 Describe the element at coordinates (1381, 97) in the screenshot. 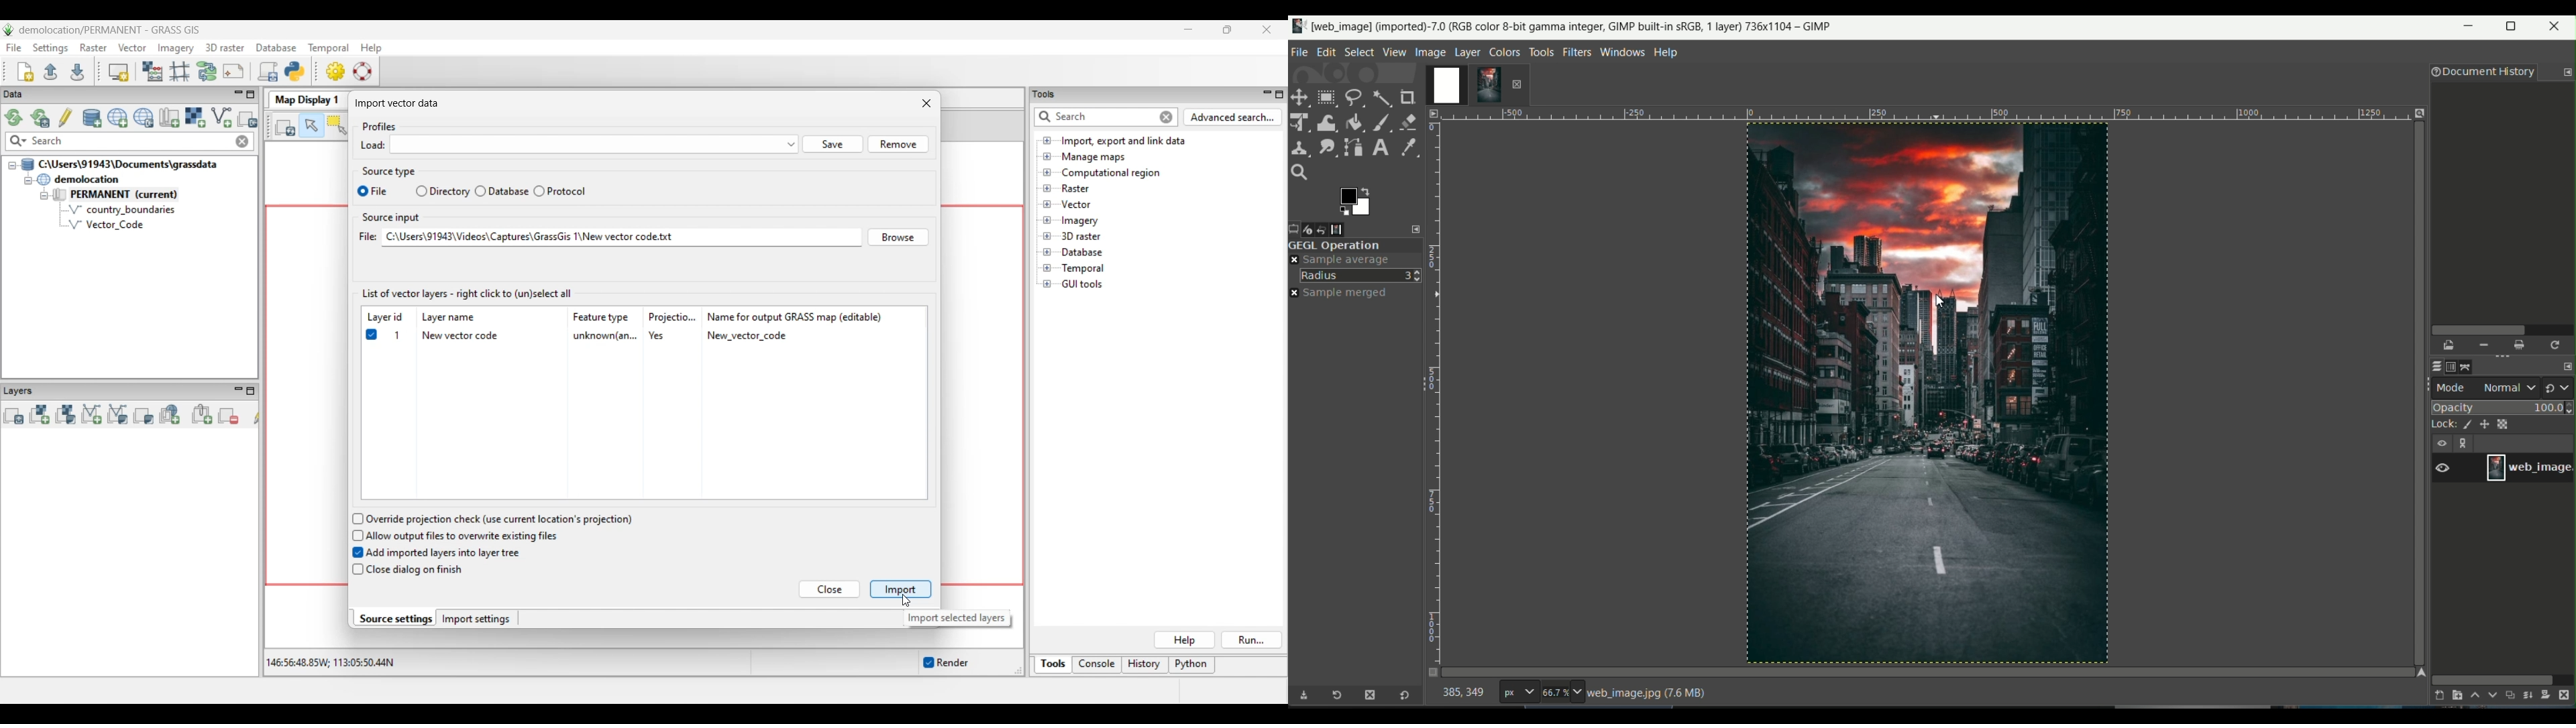

I see `fuzzy select tool` at that location.